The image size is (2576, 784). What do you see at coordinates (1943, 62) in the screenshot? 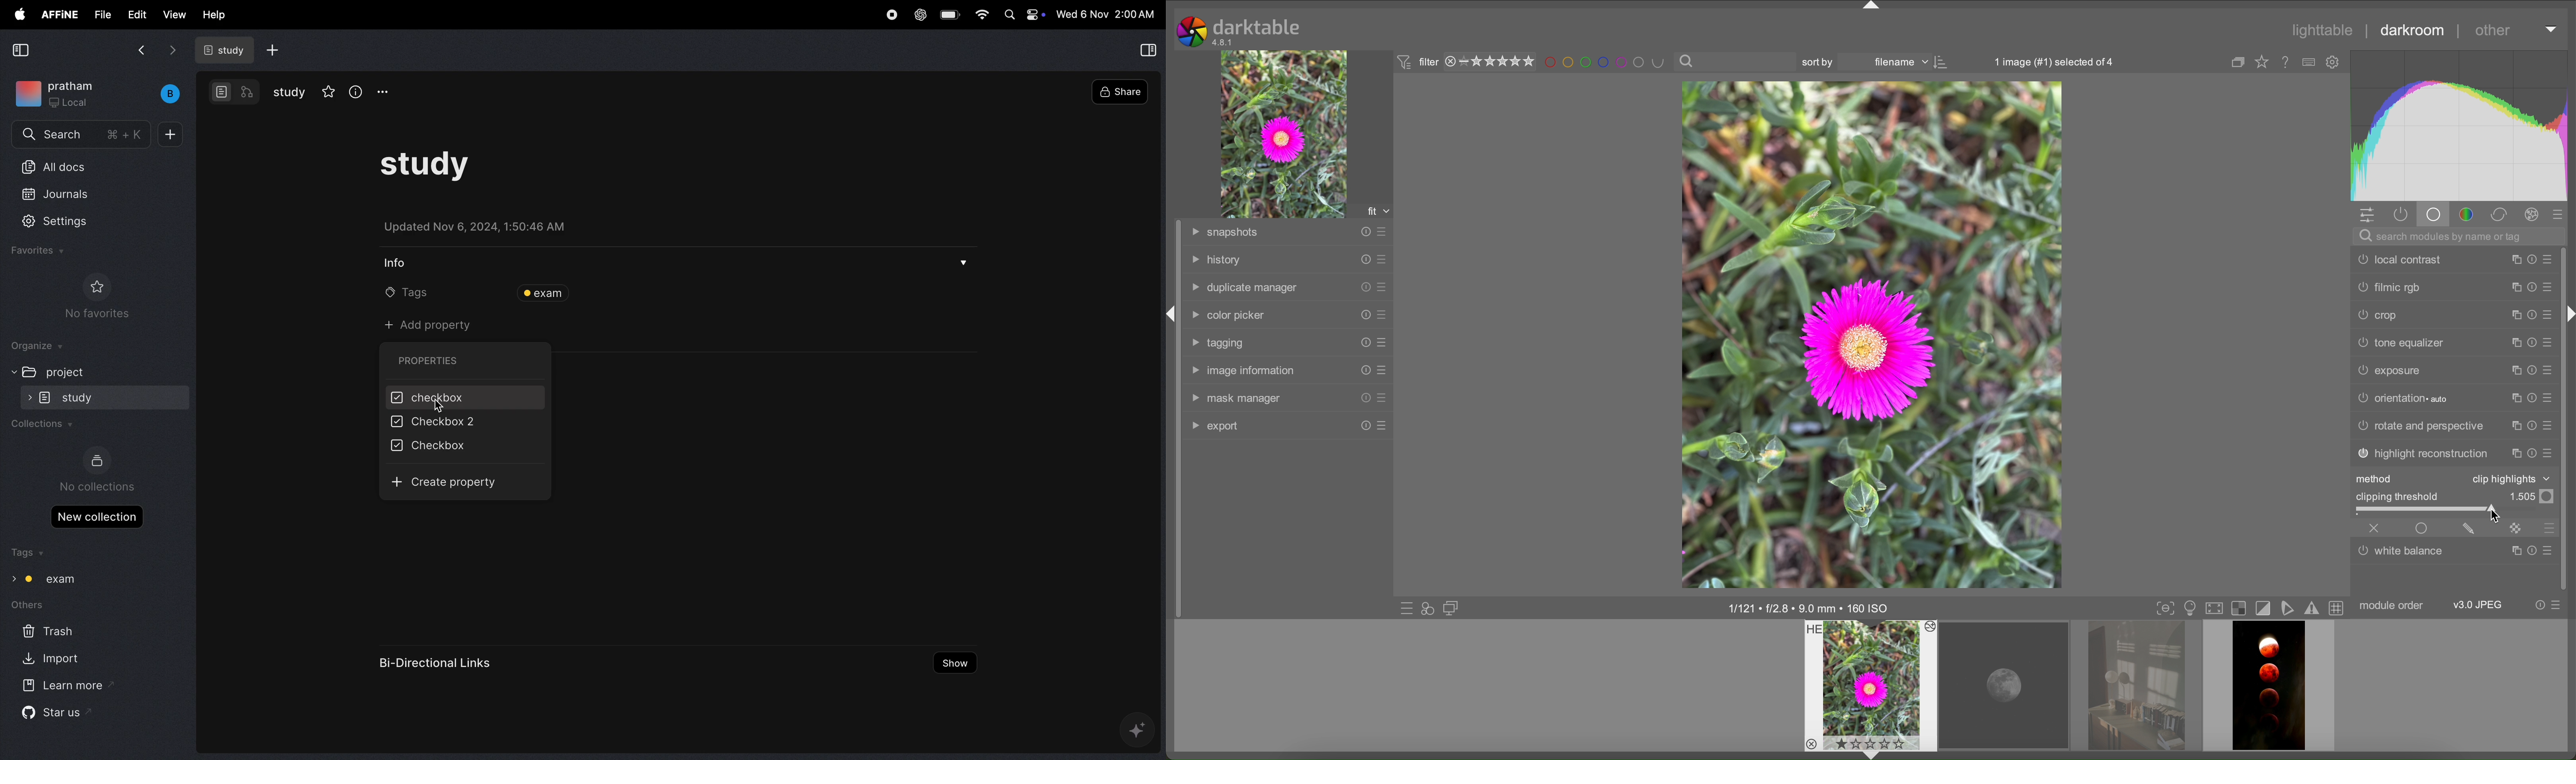
I see `icon` at bounding box center [1943, 62].